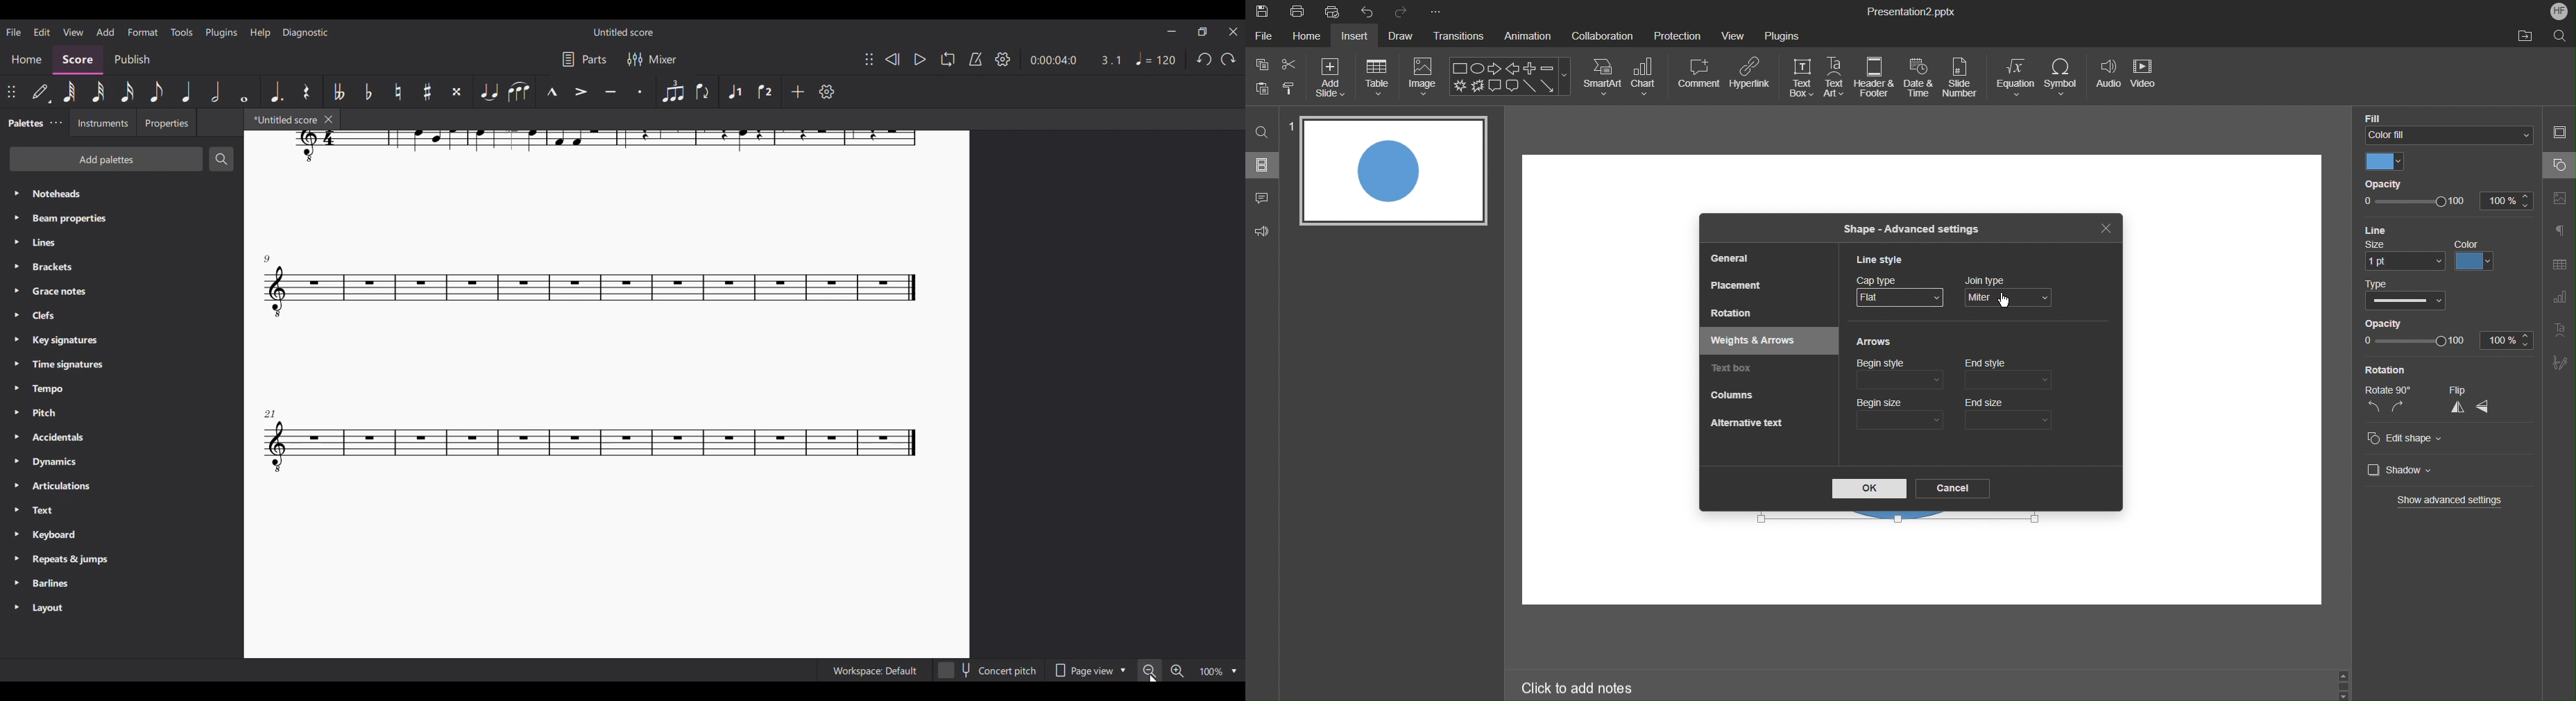  What do you see at coordinates (1157, 58) in the screenshot?
I see `Tempo` at bounding box center [1157, 58].